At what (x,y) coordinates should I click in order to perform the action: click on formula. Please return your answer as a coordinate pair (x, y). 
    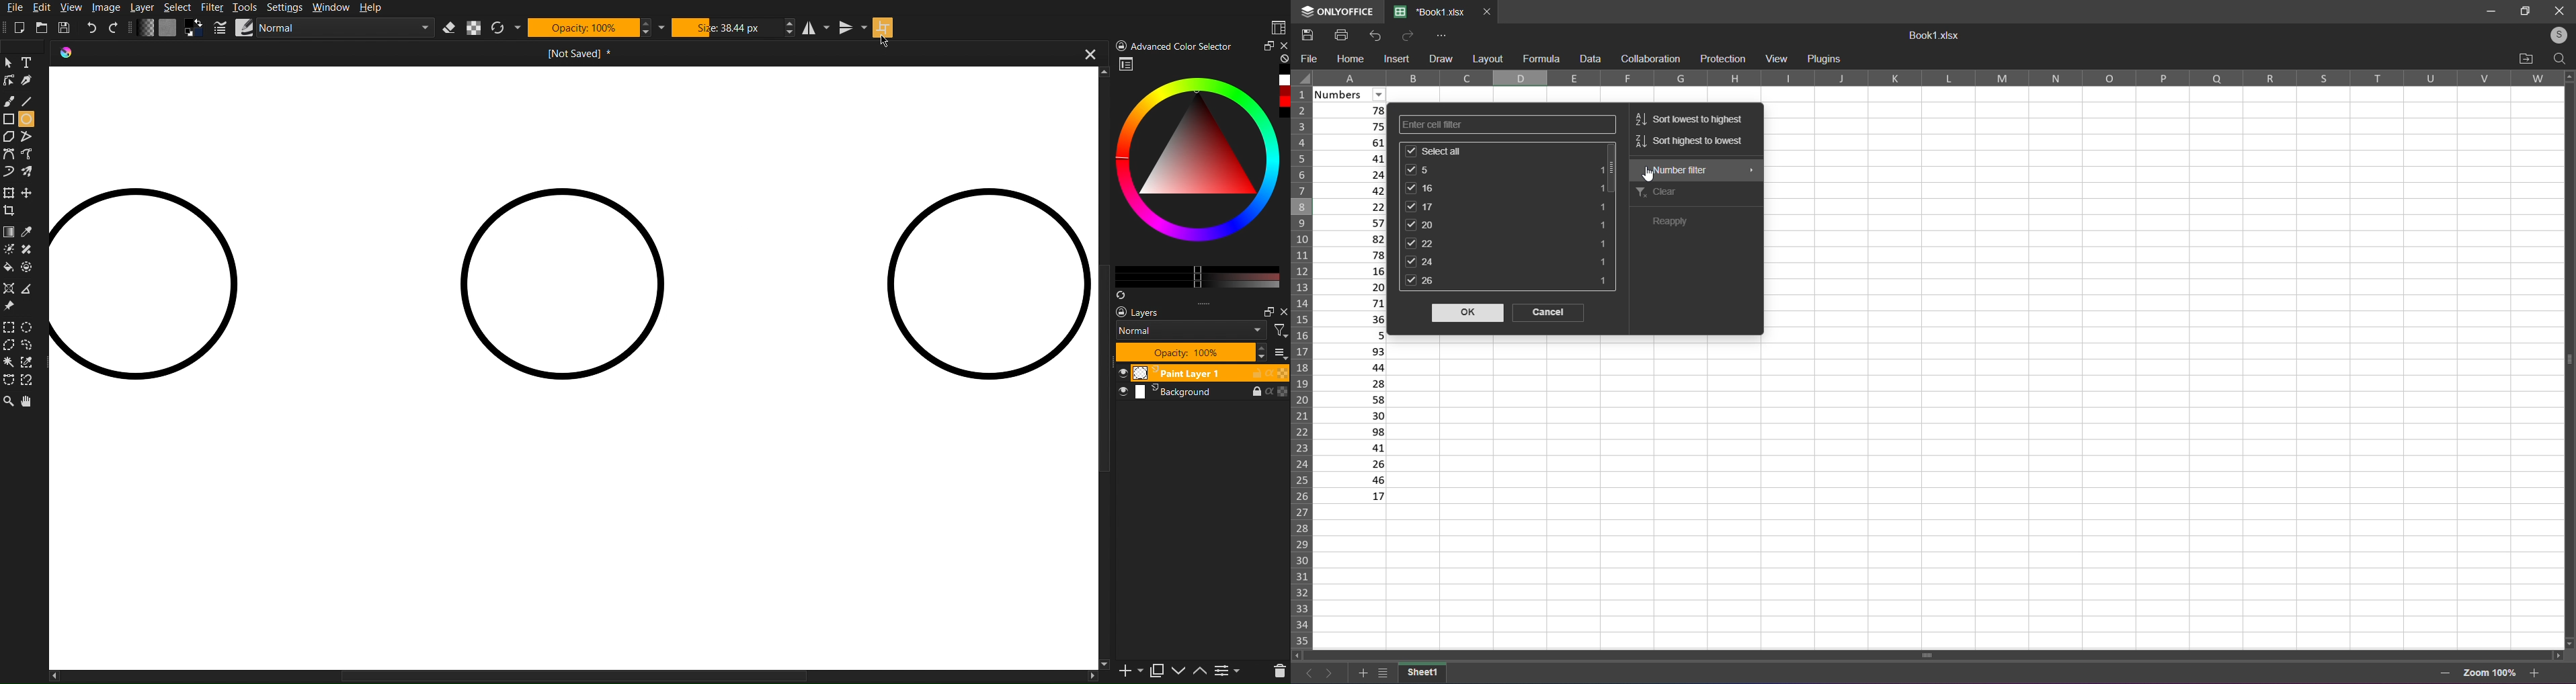
    Looking at the image, I should click on (1541, 57).